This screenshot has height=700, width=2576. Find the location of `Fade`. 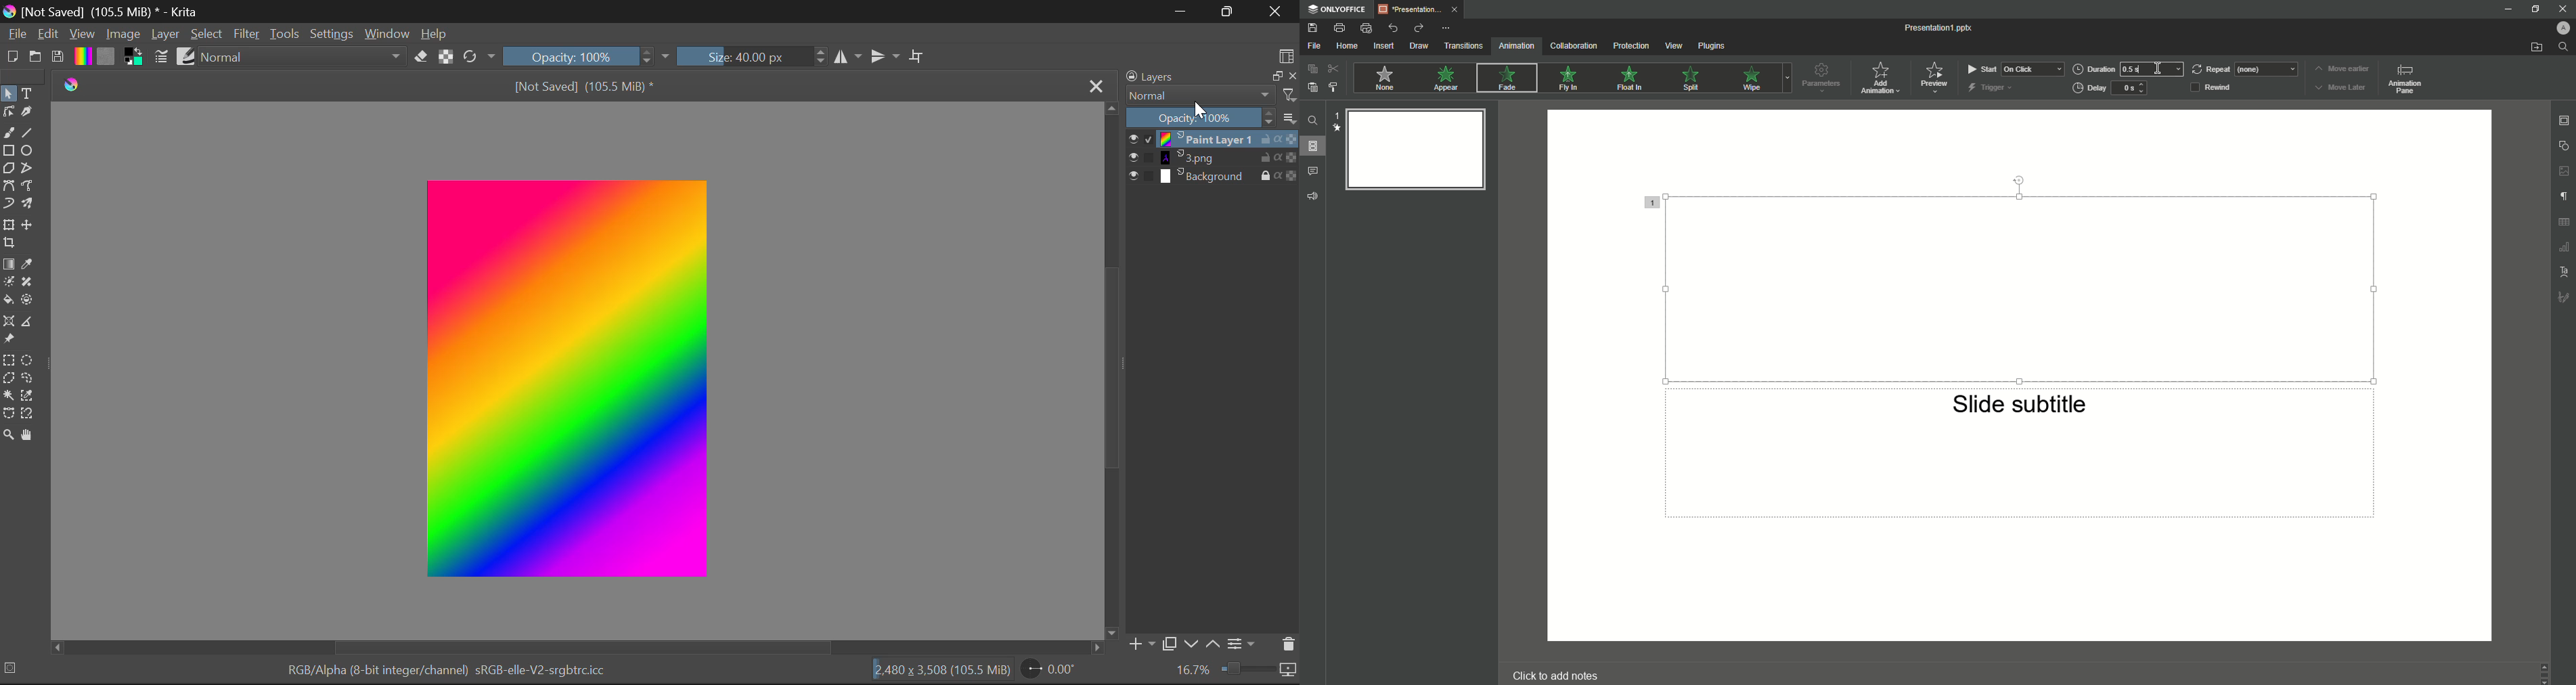

Fade is located at coordinates (1505, 79).